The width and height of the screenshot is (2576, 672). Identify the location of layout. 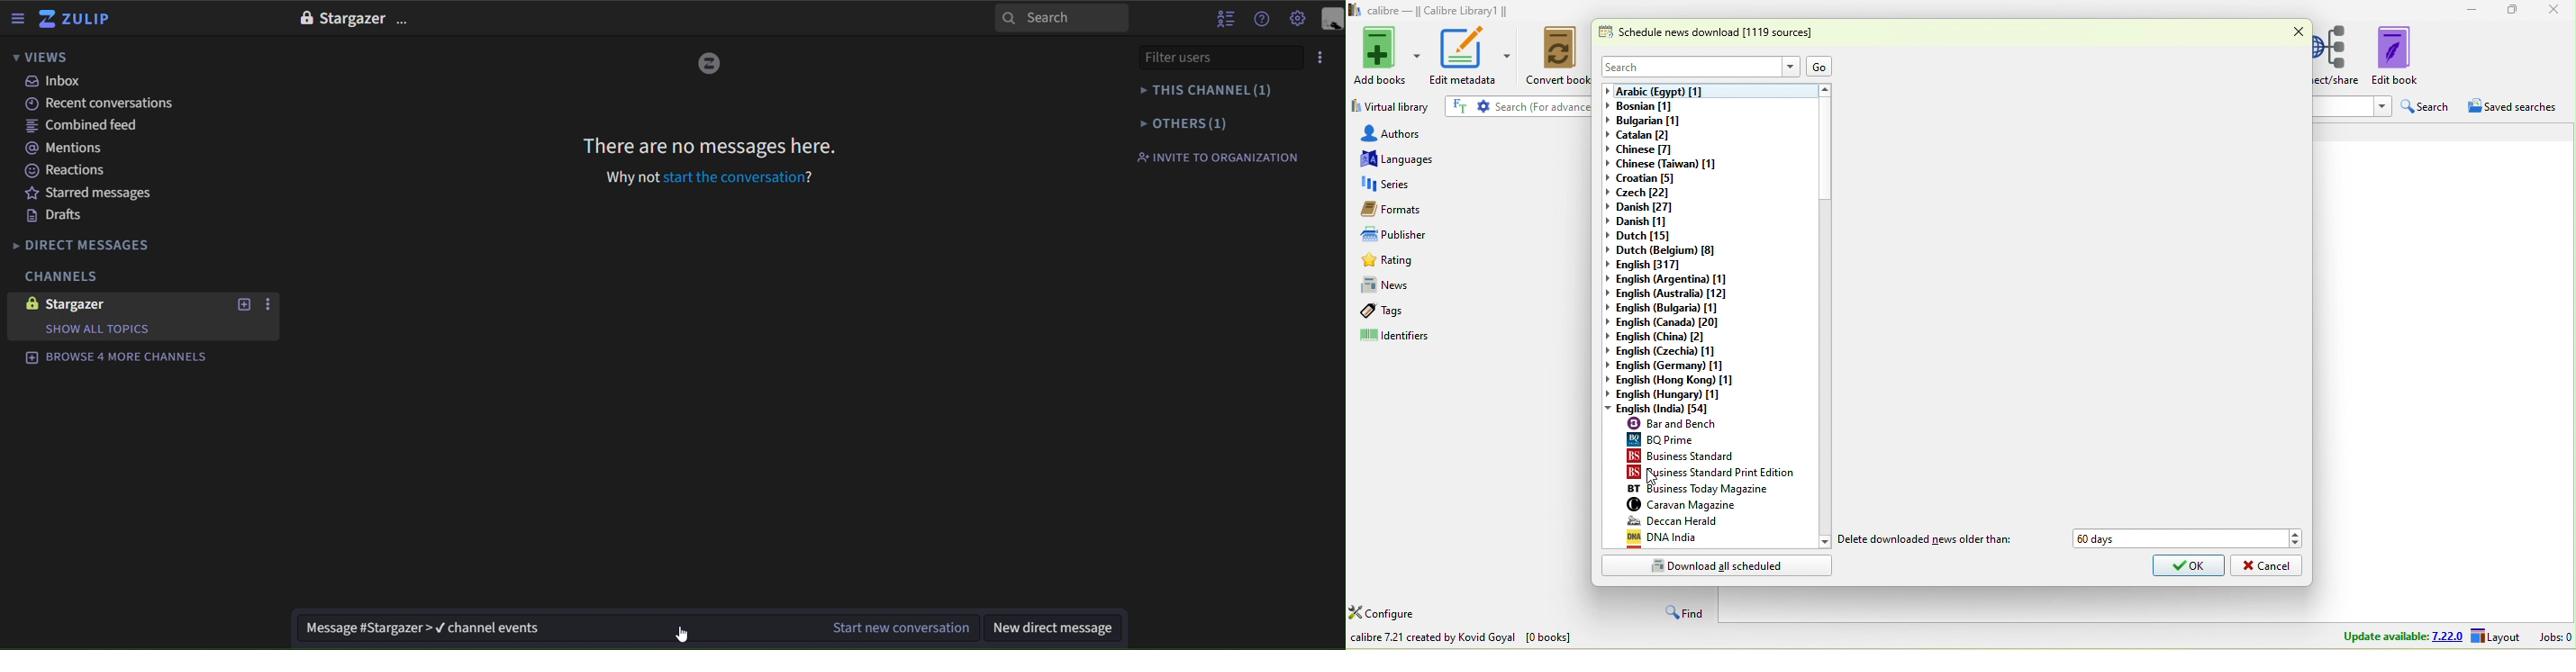
(2497, 635).